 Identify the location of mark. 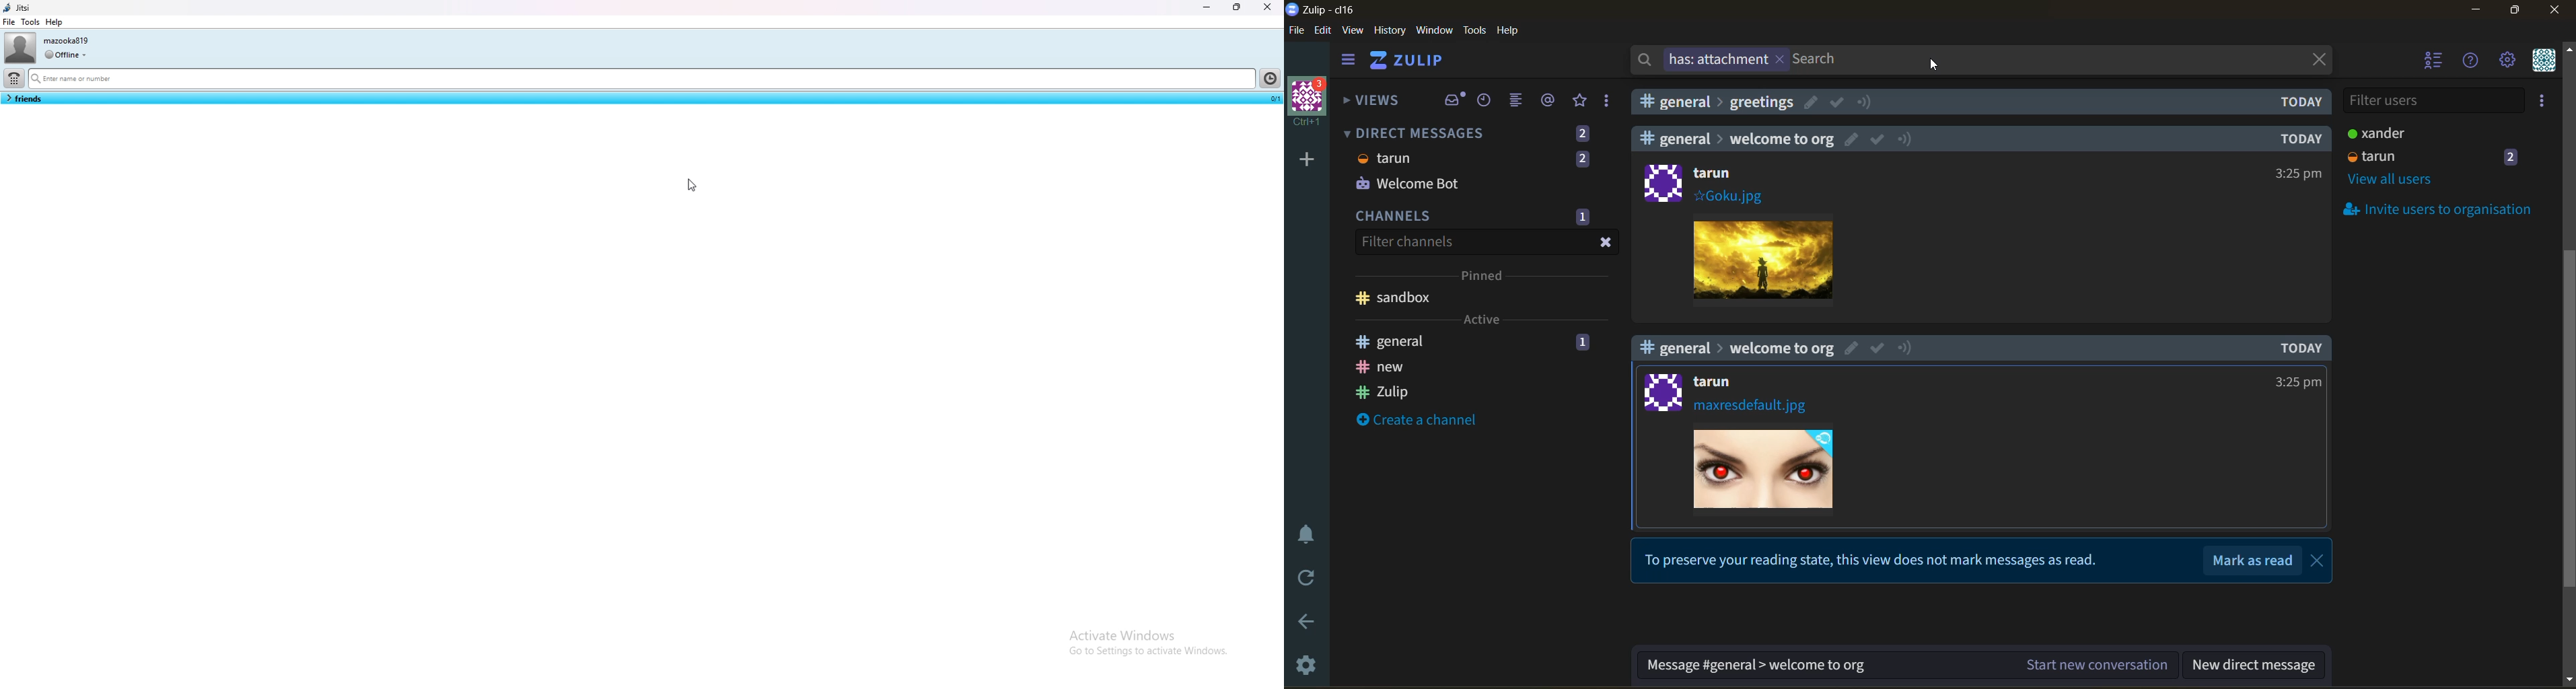
(1878, 141).